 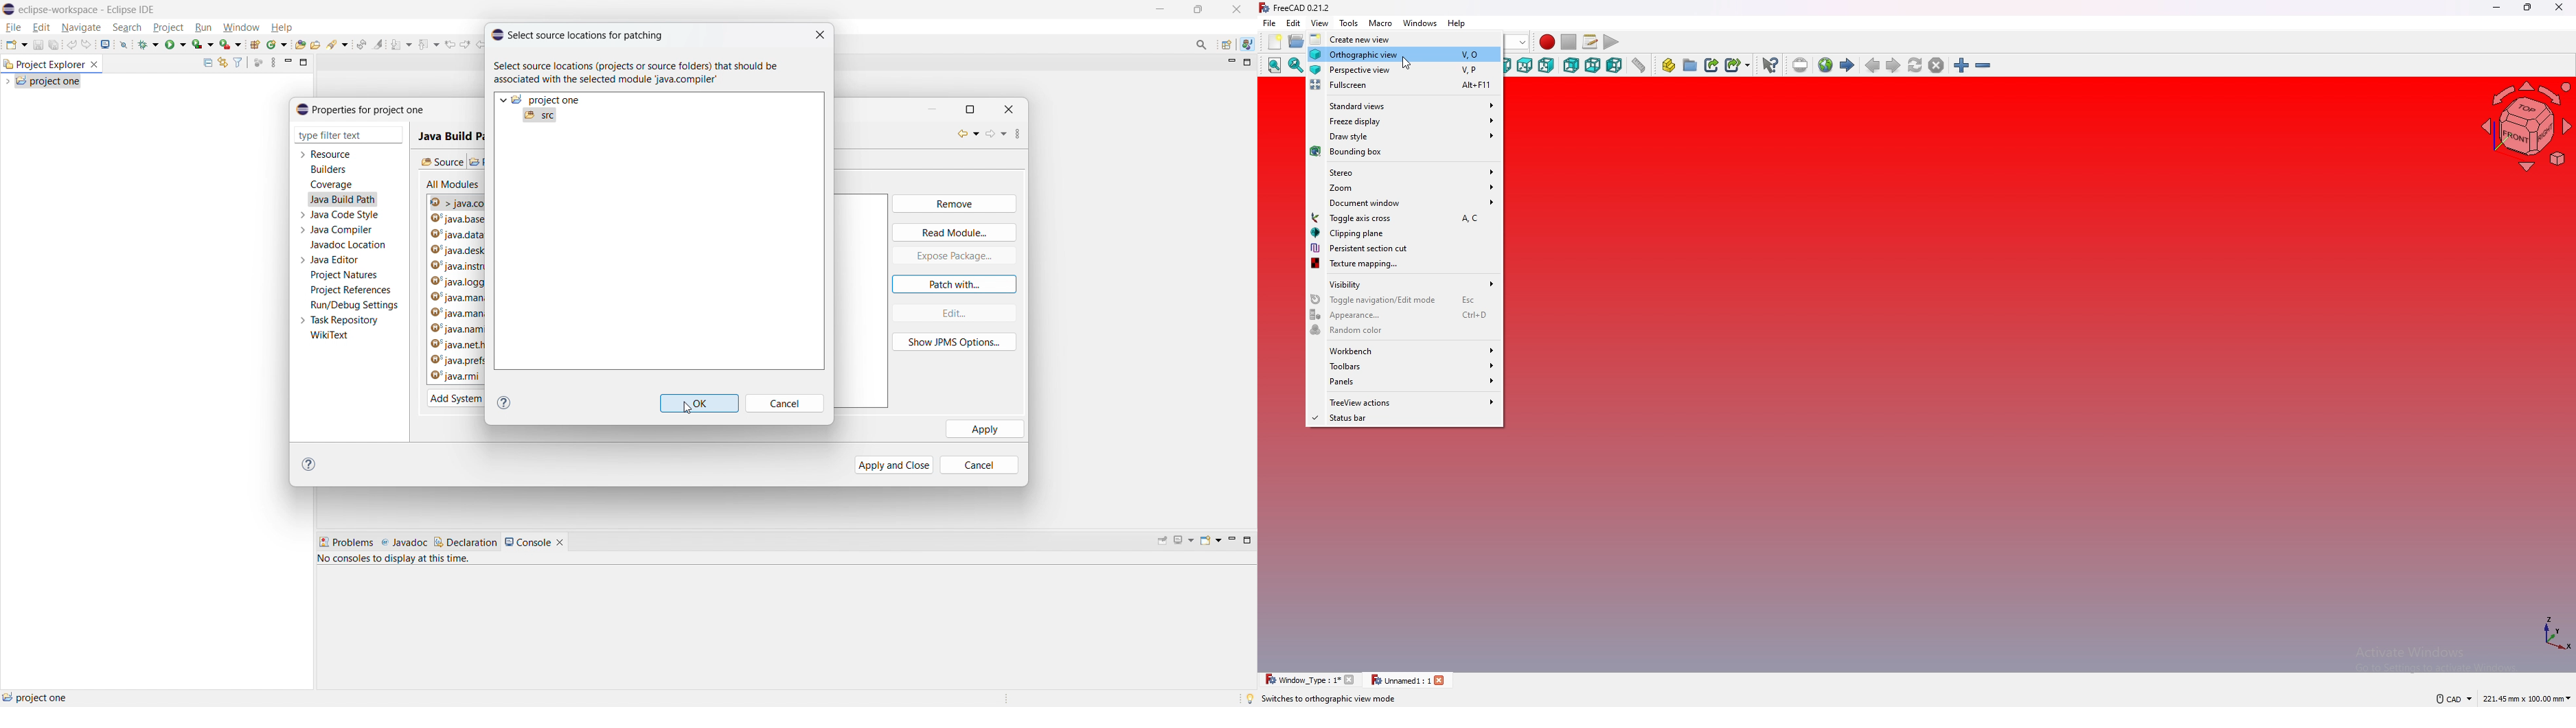 I want to click on macro, so click(x=1381, y=23).